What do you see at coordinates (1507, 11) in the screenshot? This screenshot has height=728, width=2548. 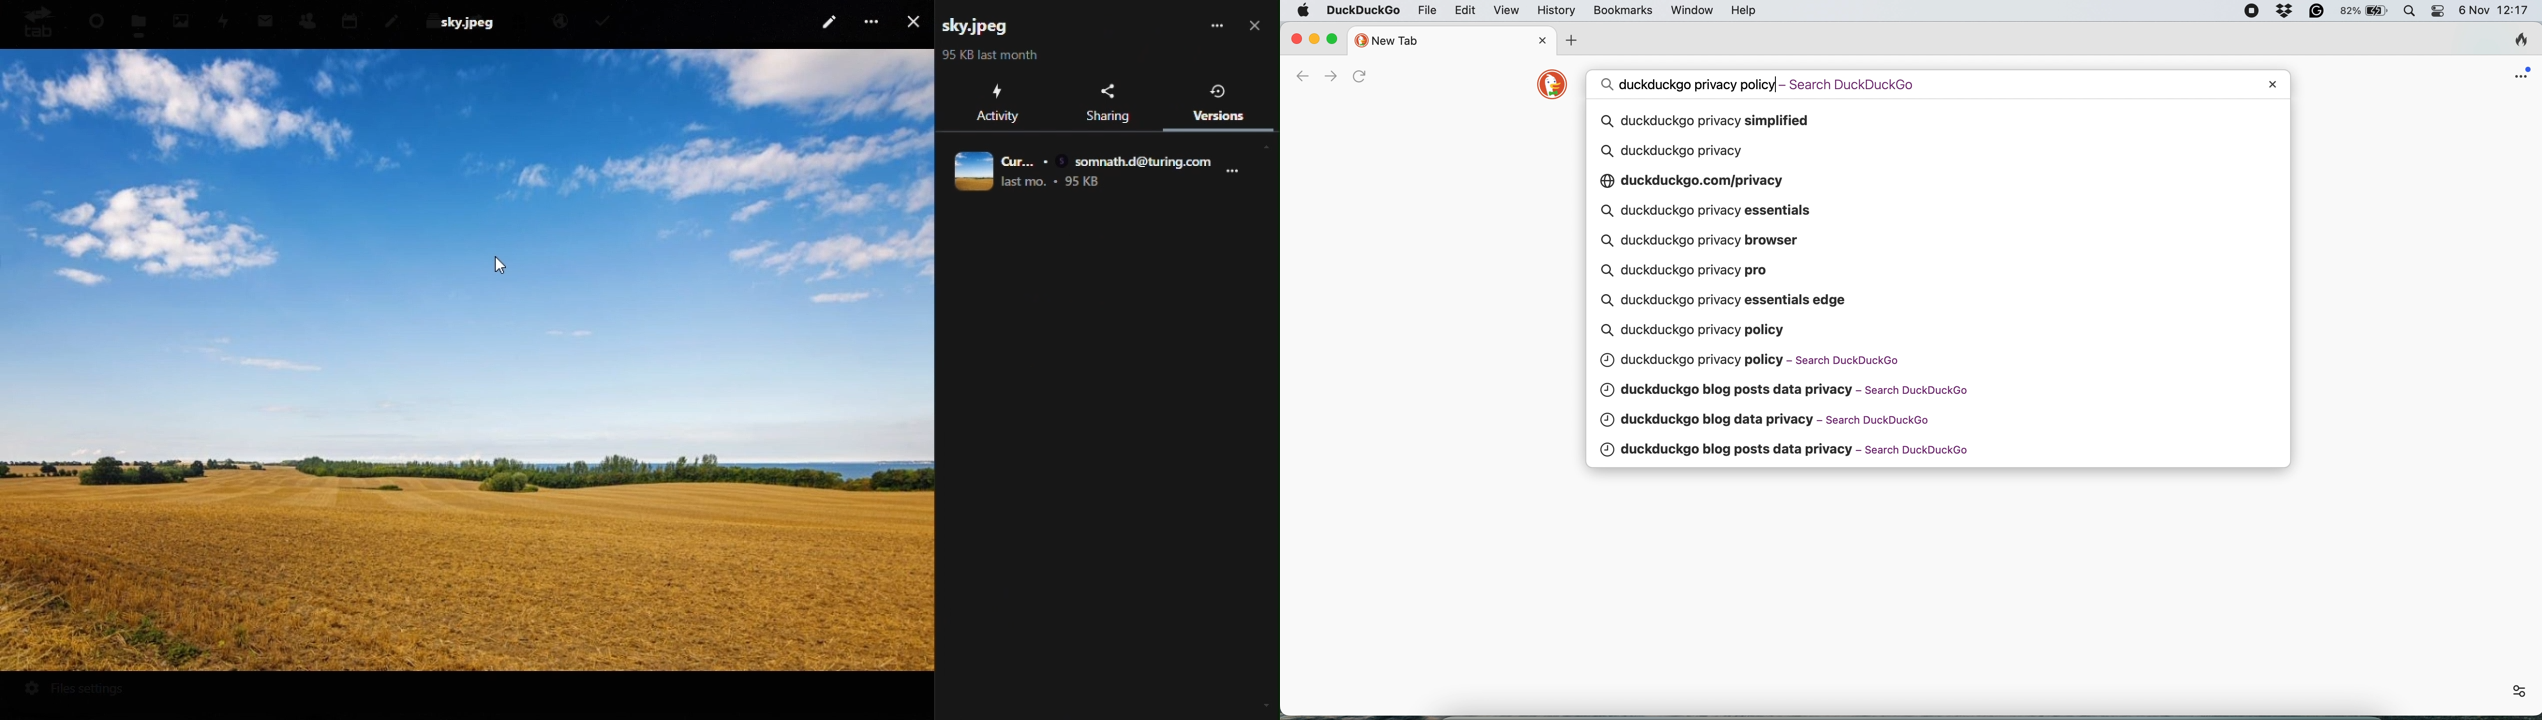 I see `view` at bounding box center [1507, 11].